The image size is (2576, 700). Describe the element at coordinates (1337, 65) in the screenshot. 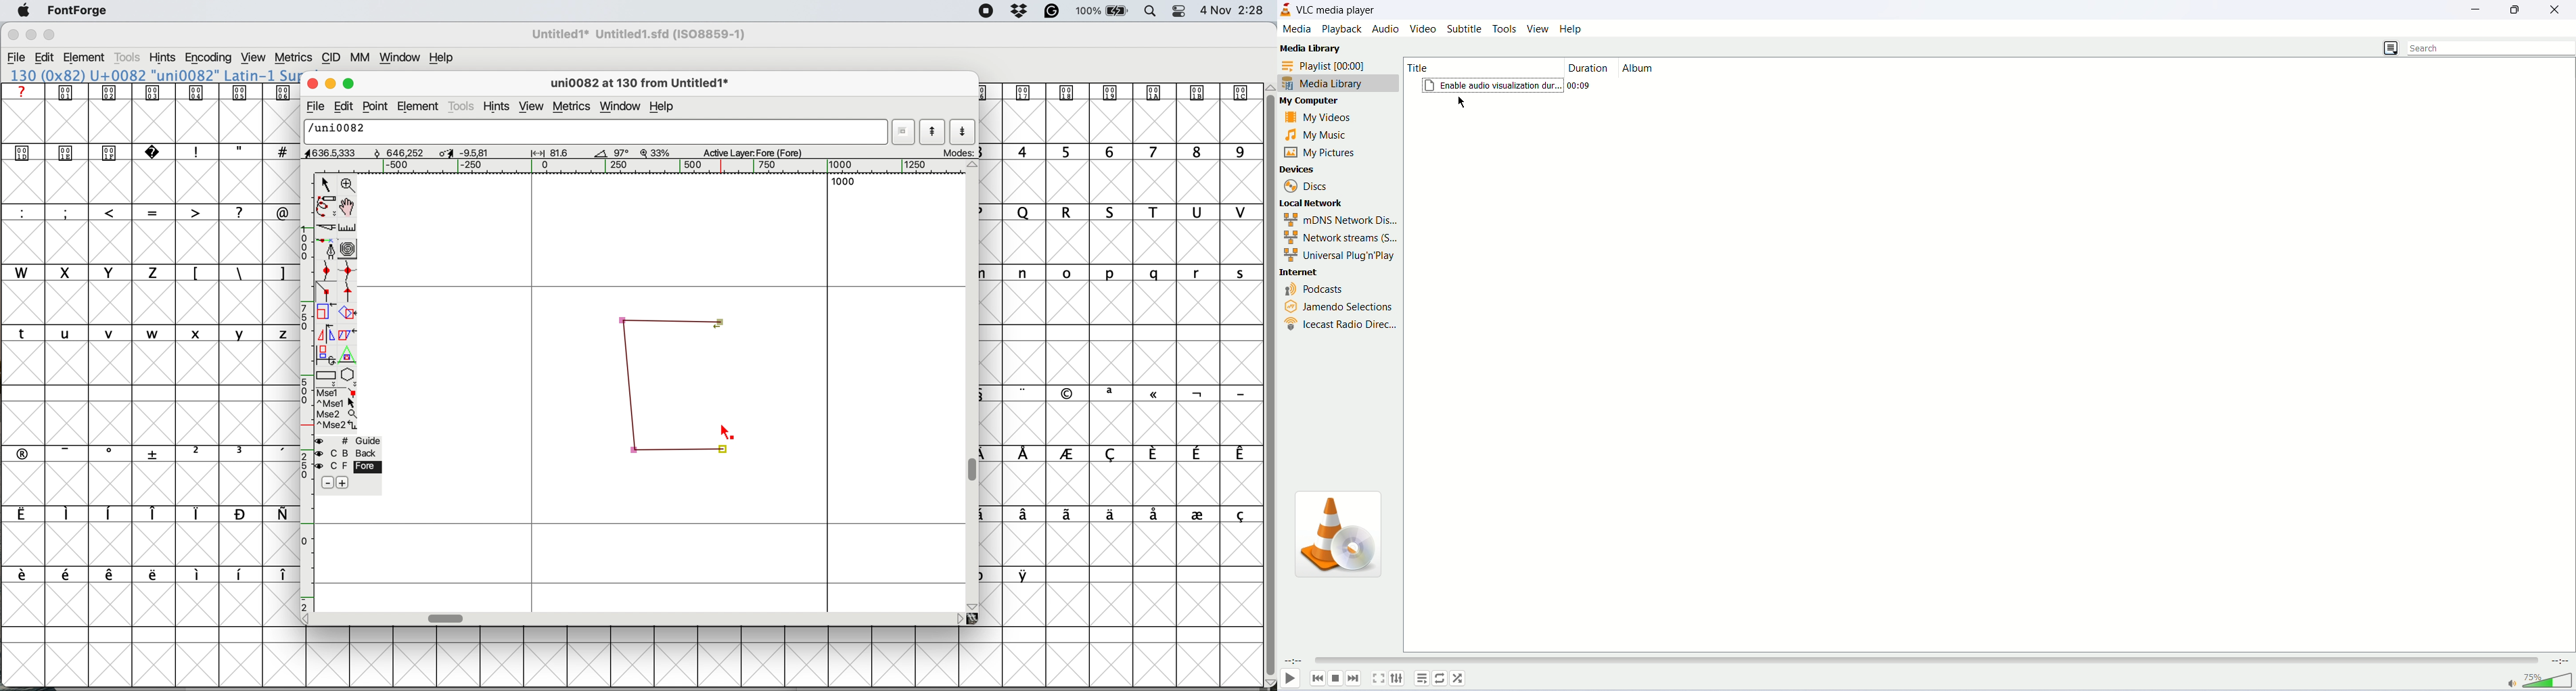

I see `playlist` at that location.